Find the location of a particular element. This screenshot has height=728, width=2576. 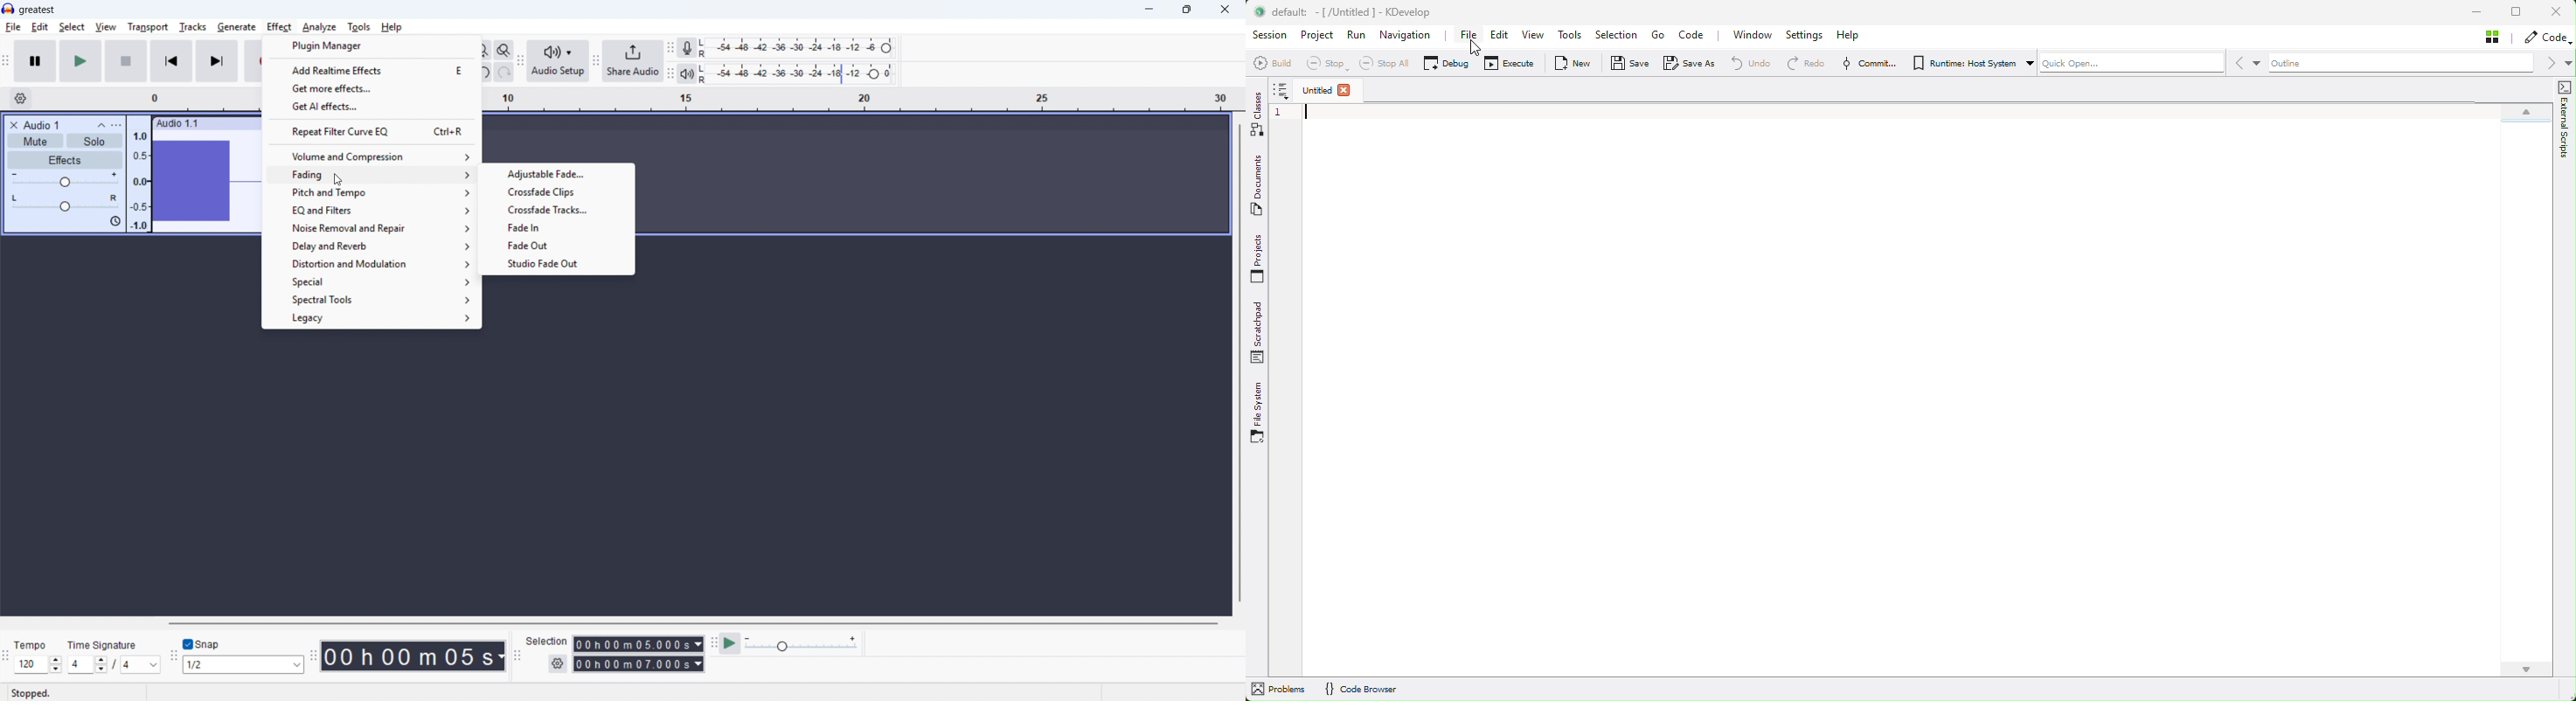

Fade out  is located at coordinates (558, 244).